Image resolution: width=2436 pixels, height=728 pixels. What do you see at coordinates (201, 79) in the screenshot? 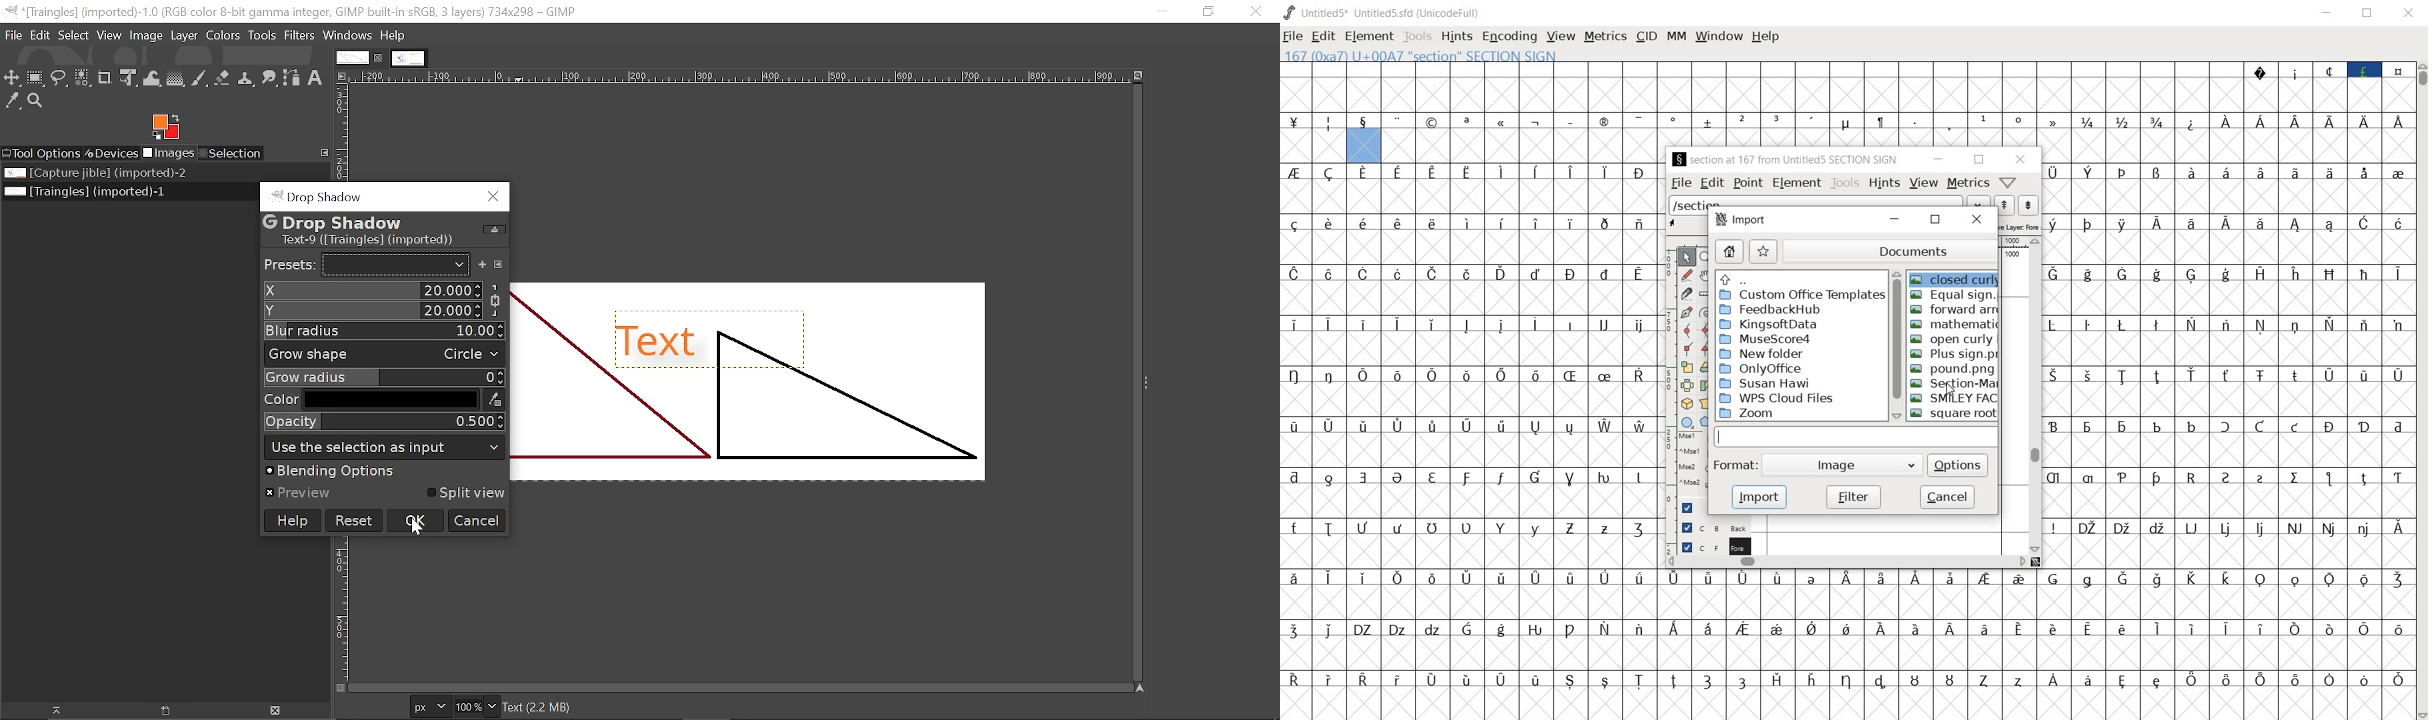
I see `Paintbrush tool` at bounding box center [201, 79].